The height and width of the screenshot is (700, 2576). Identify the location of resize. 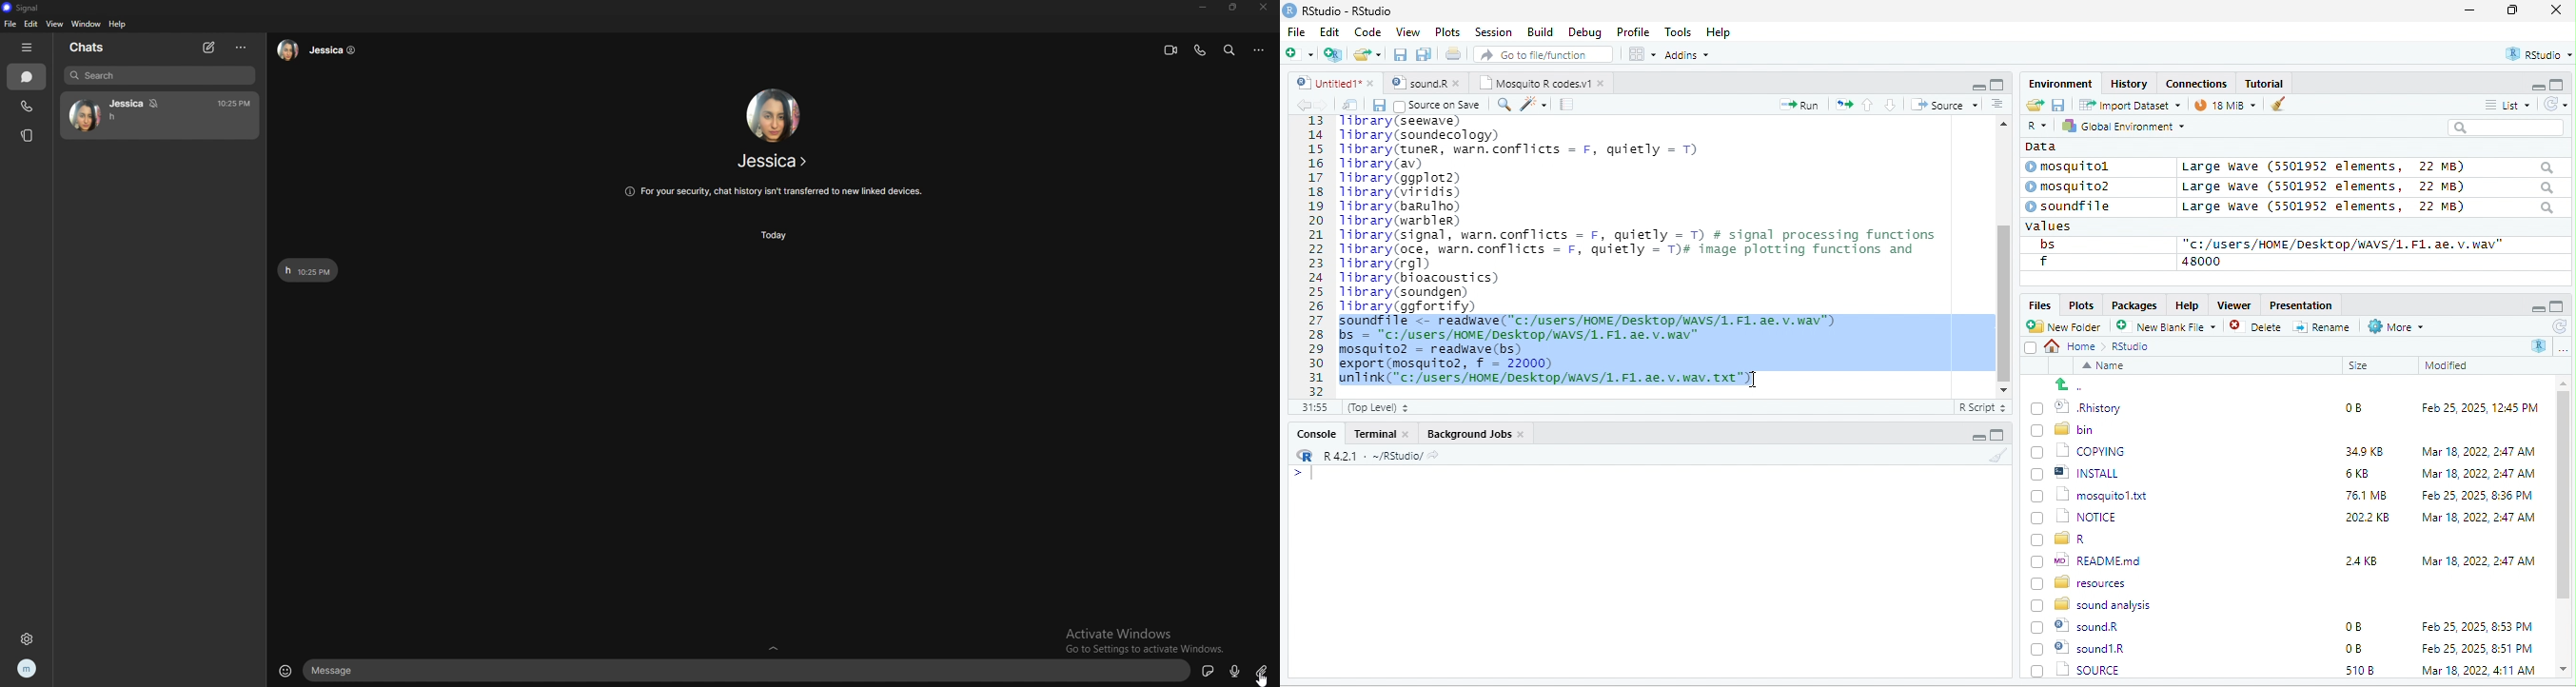
(1234, 7).